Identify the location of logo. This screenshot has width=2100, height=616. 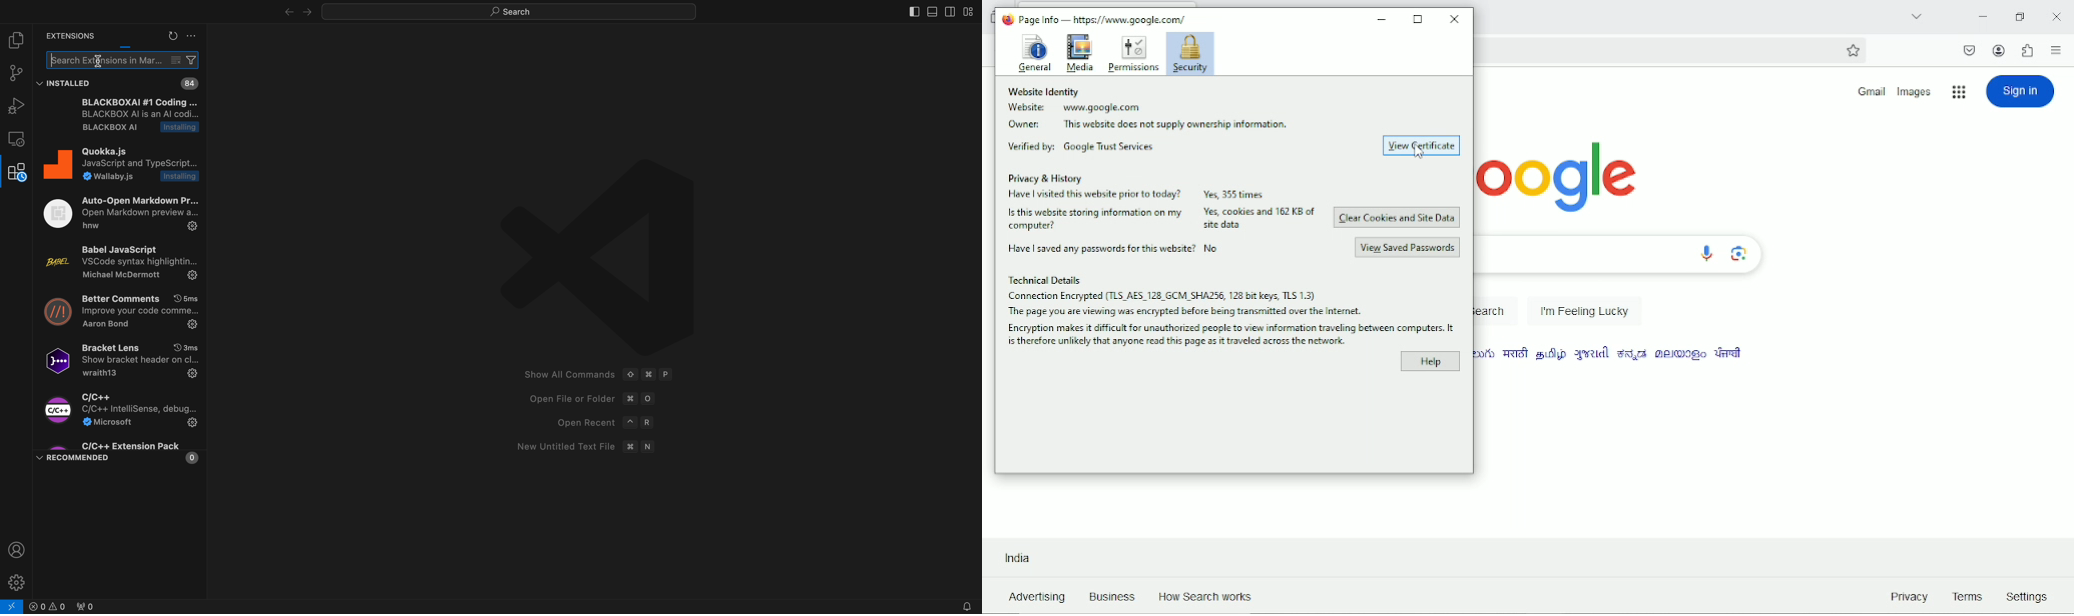
(1566, 176).